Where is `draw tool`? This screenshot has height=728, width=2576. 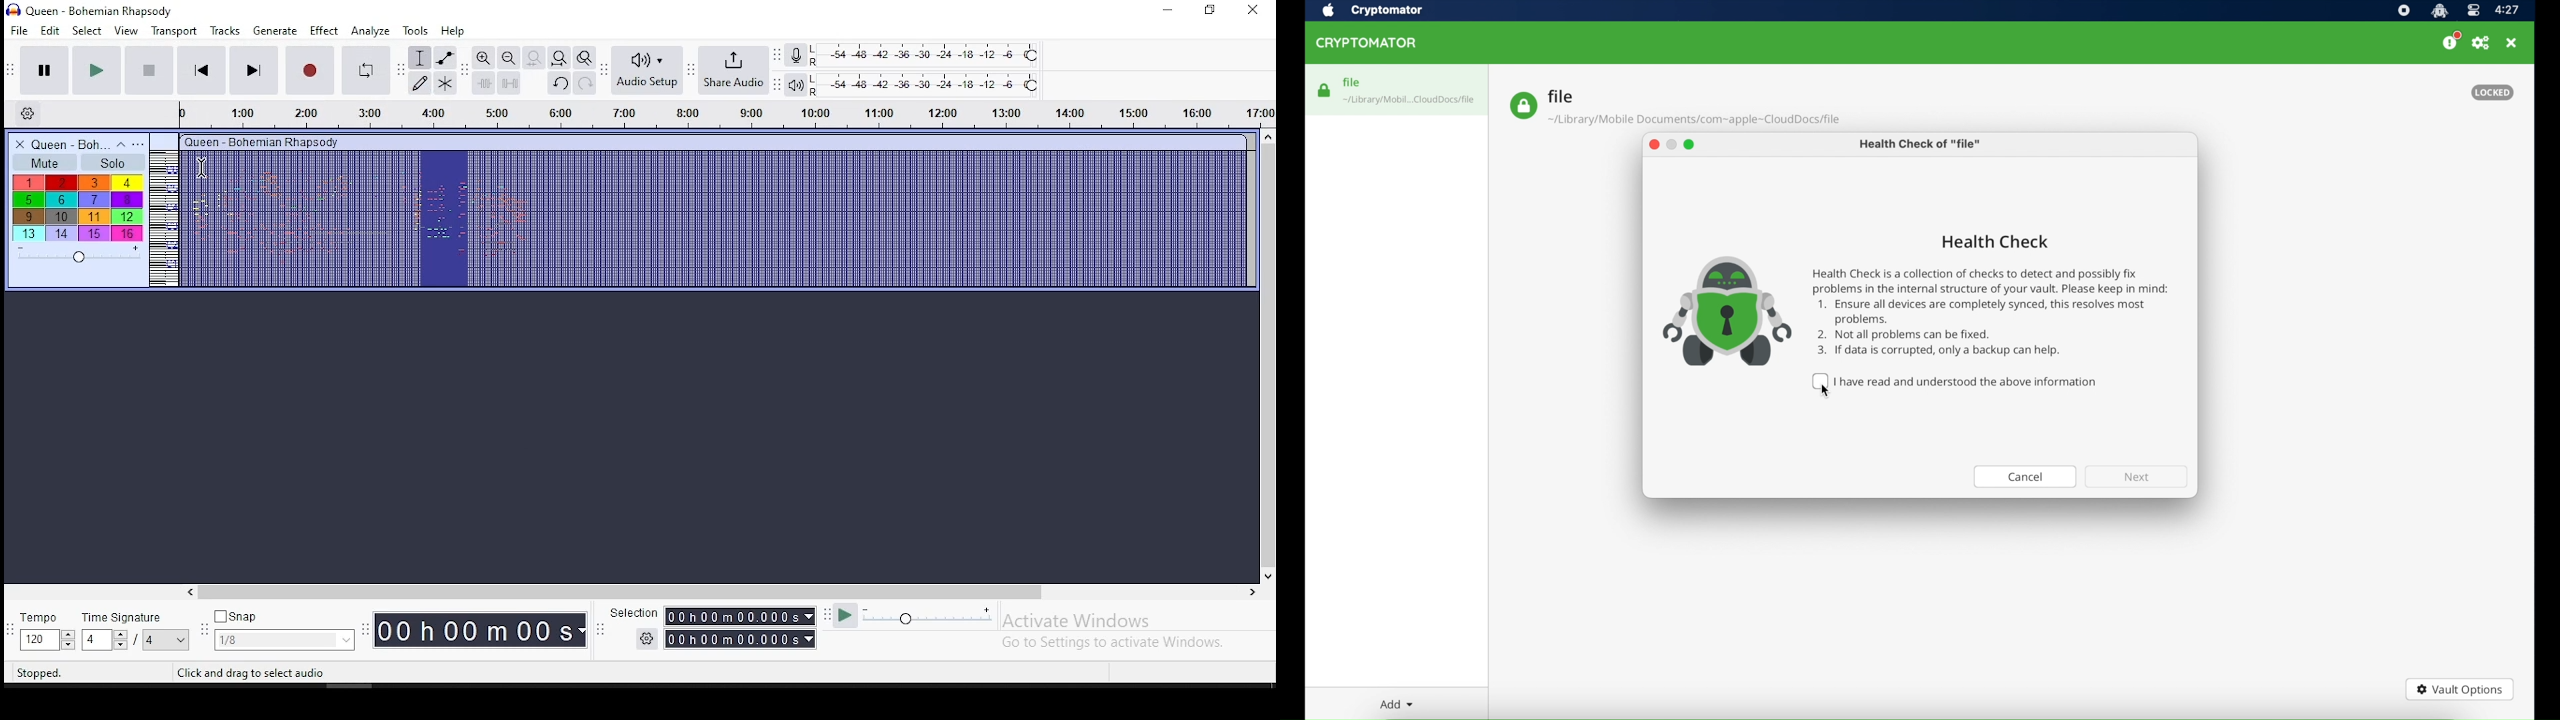 draw tool is located at coordinates (420, 83).